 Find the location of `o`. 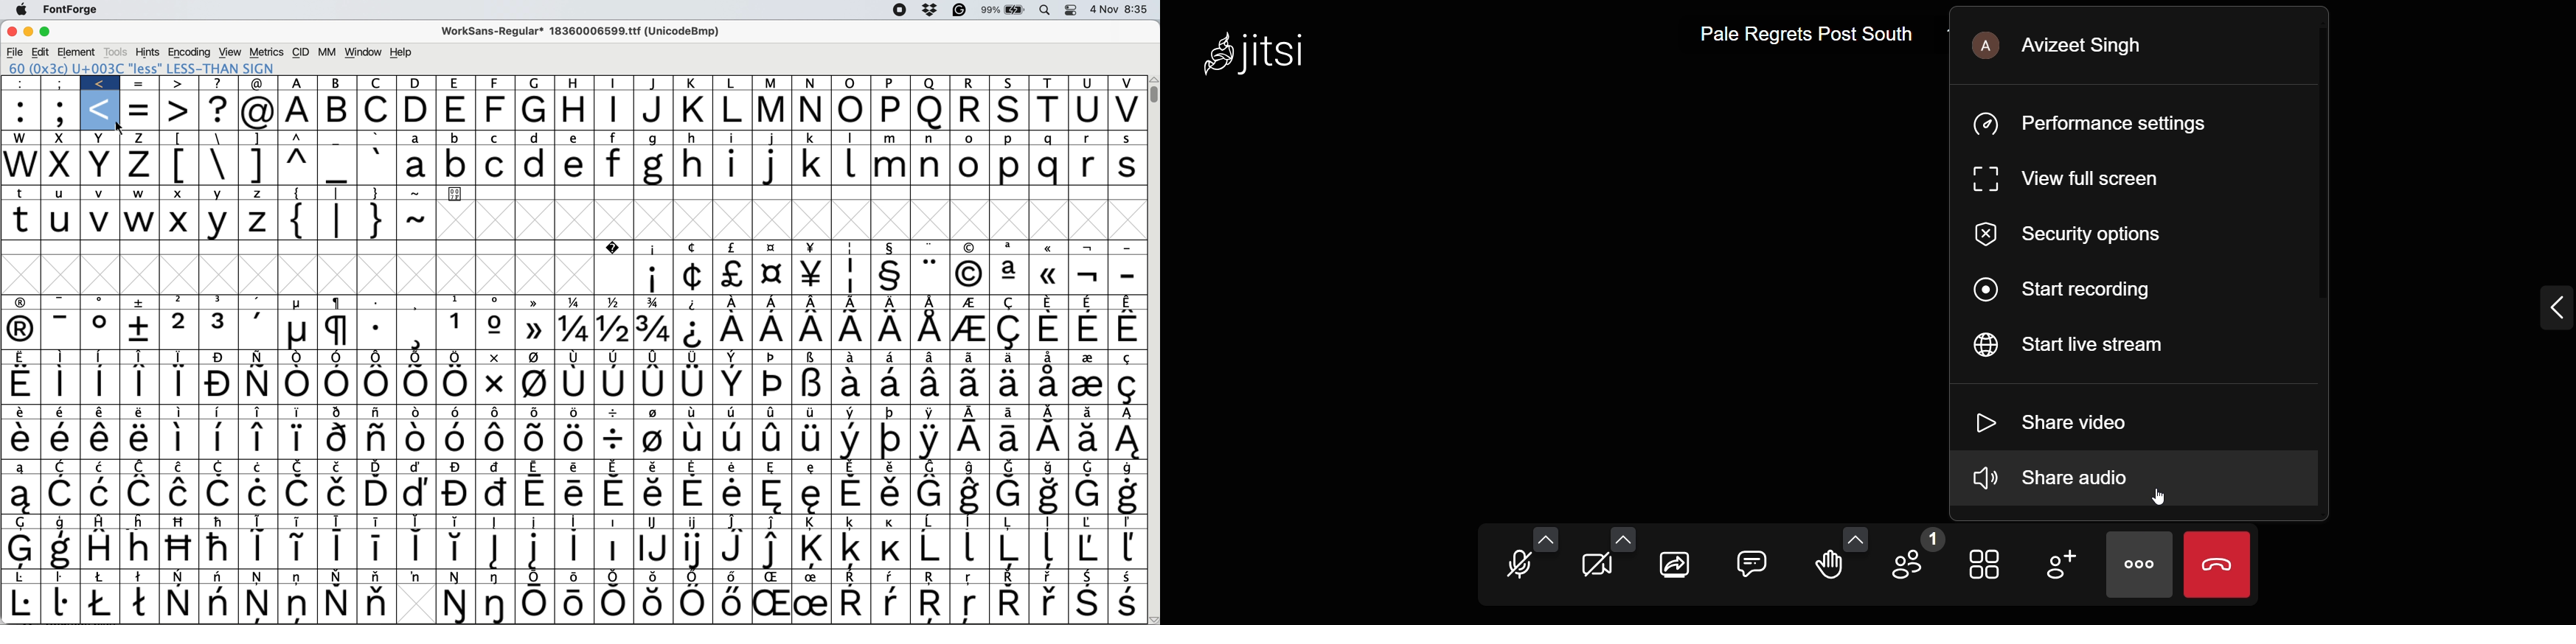

o is located at coordinates (852, 109).